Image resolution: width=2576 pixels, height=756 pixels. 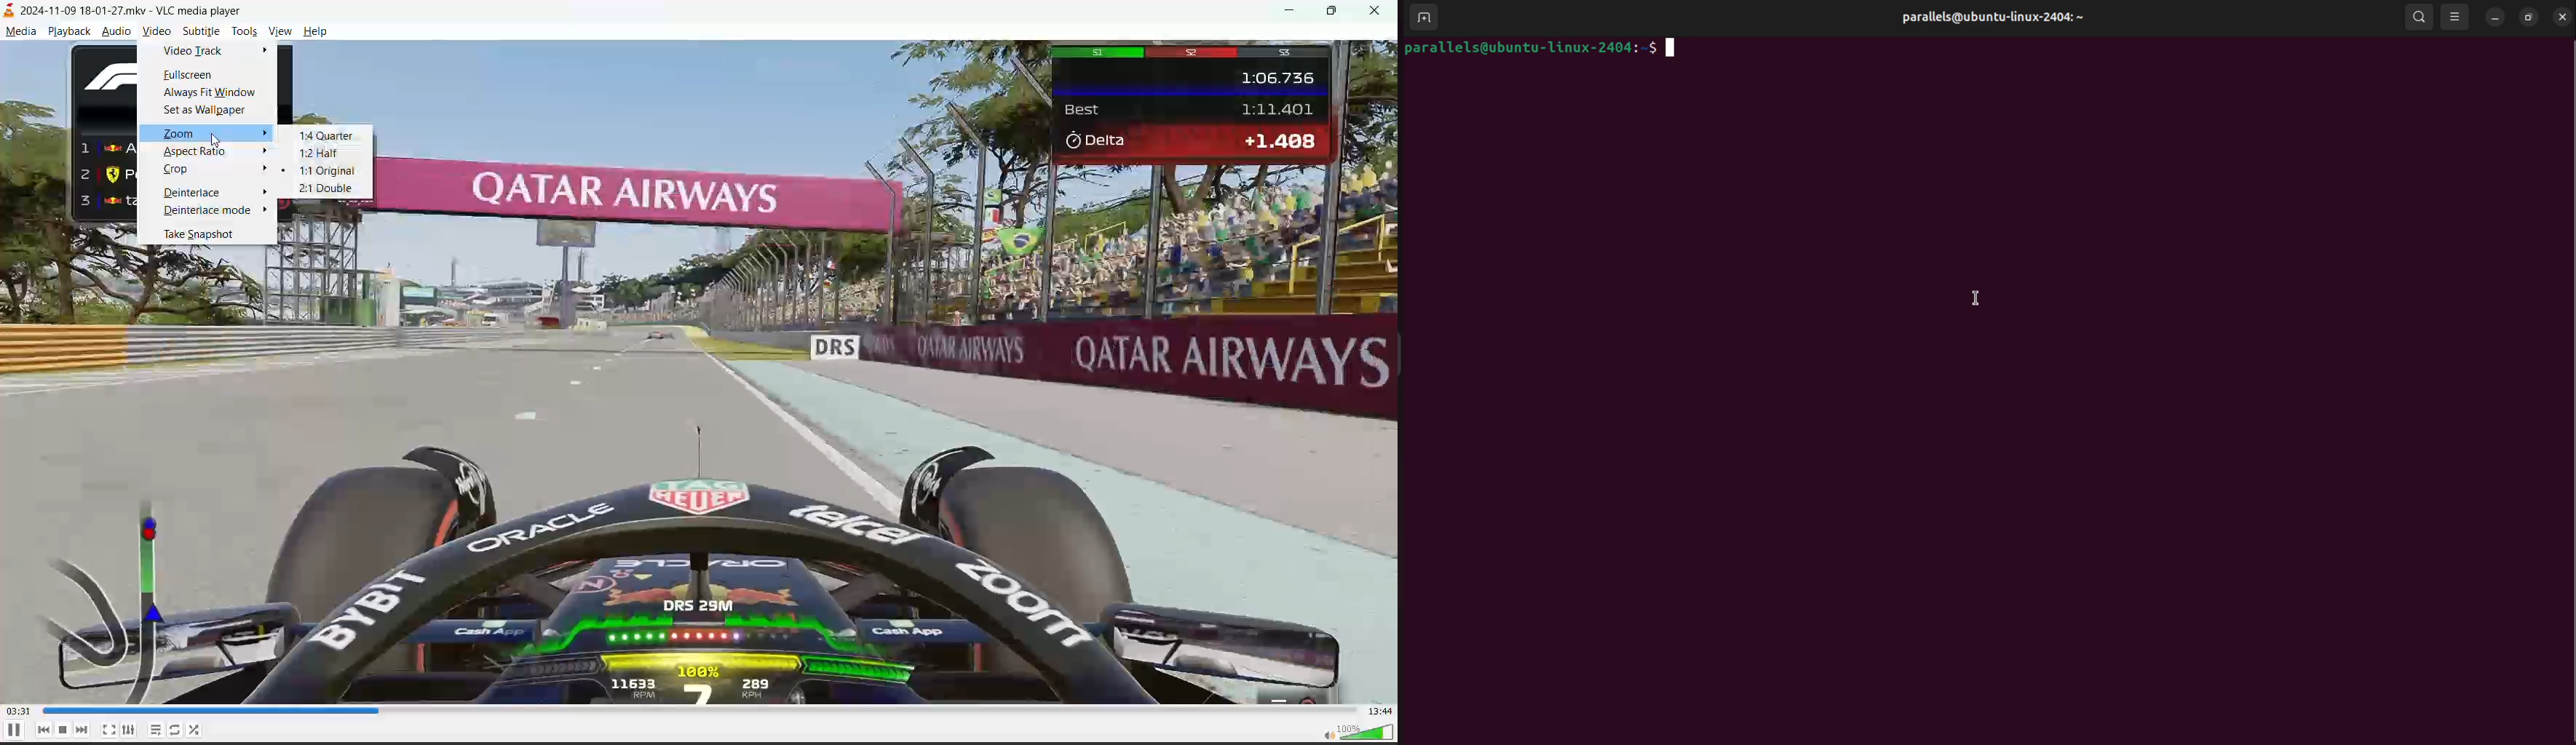 What do you see at coordinates (195, 730) in the screenshot?
I see `shuffle` at bounding box center [195, 730].